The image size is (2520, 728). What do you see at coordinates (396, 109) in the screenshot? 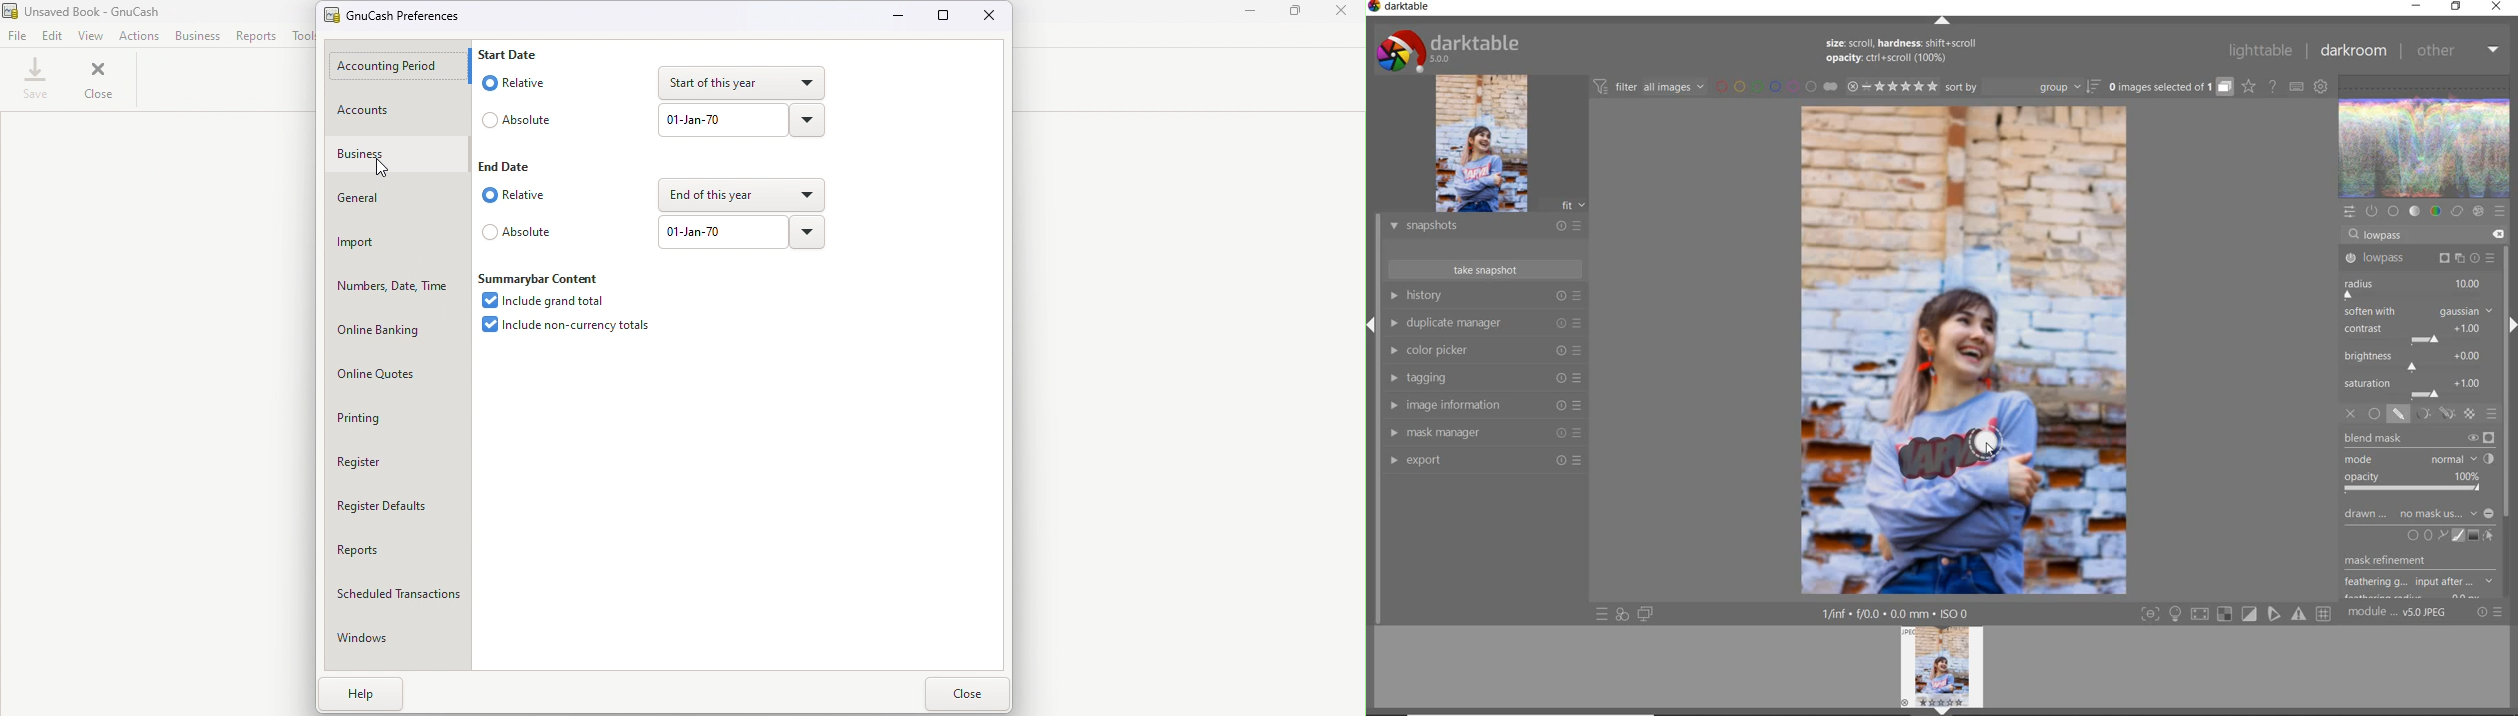
I see `Accounts` at bounding box center [396, 109].